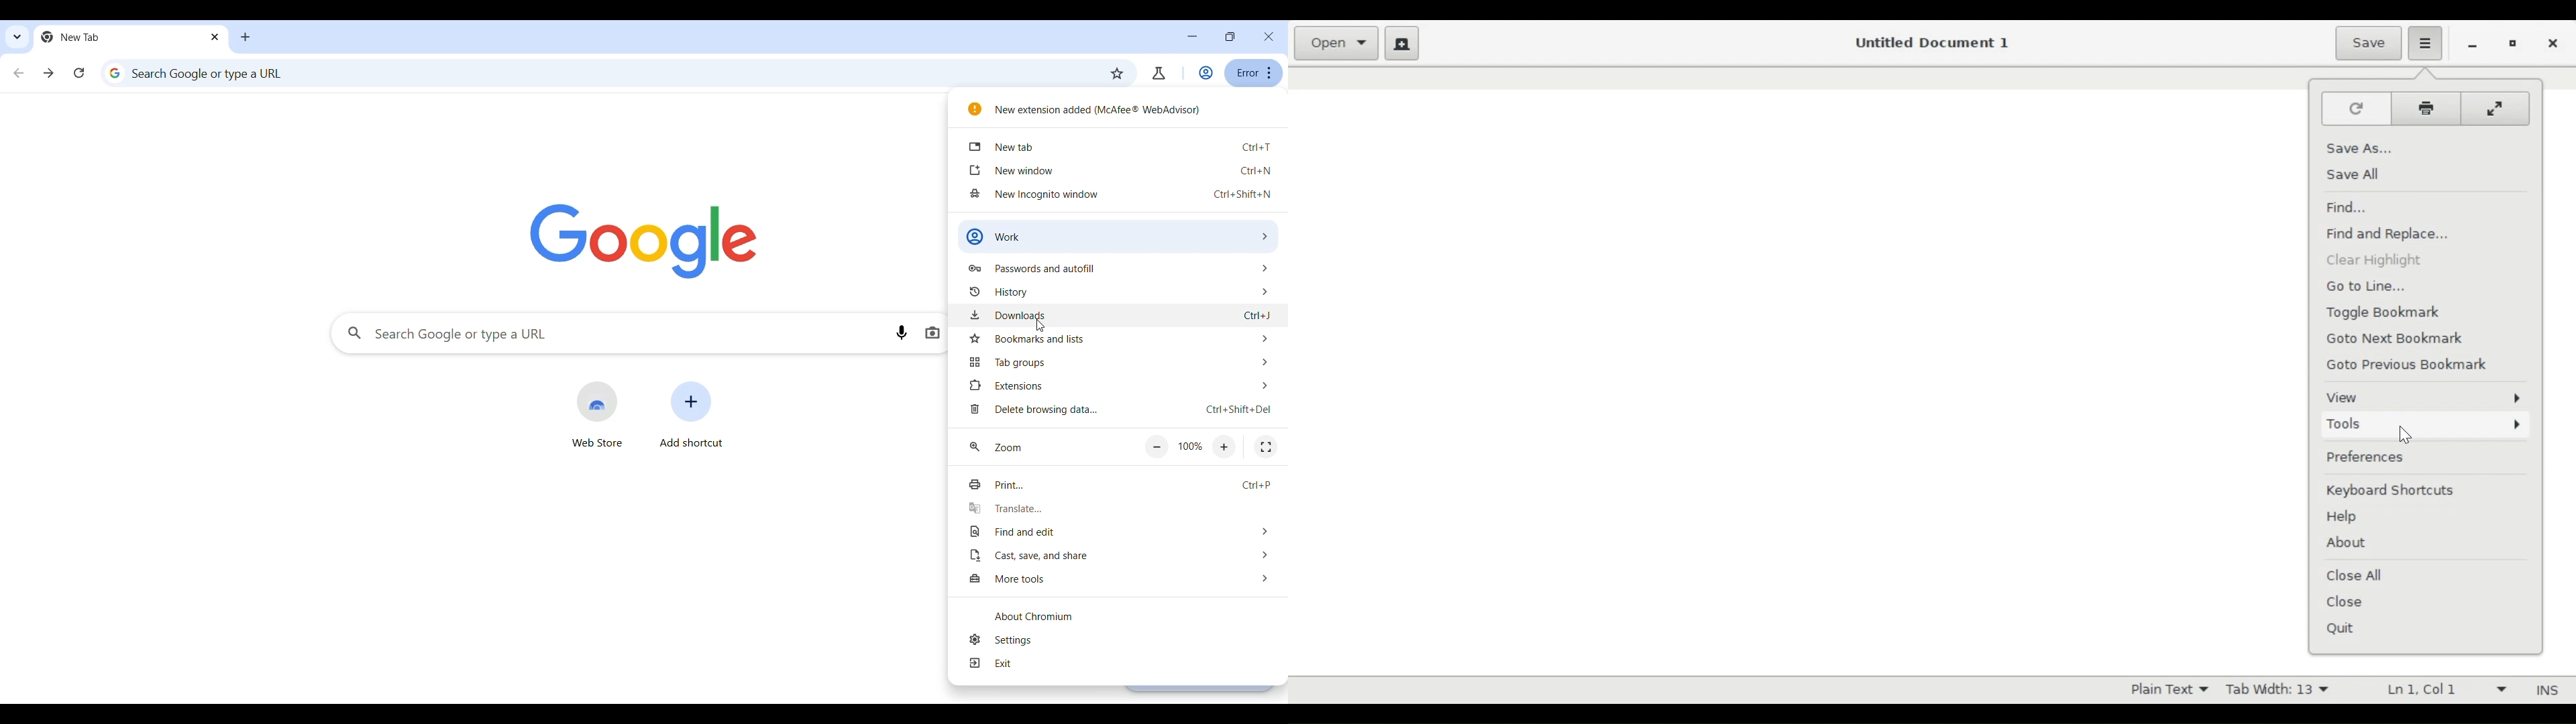  What do you see at coordinates (1230, 36) in the screenshot?
I see `resize` at bounding box center [1230, 36].